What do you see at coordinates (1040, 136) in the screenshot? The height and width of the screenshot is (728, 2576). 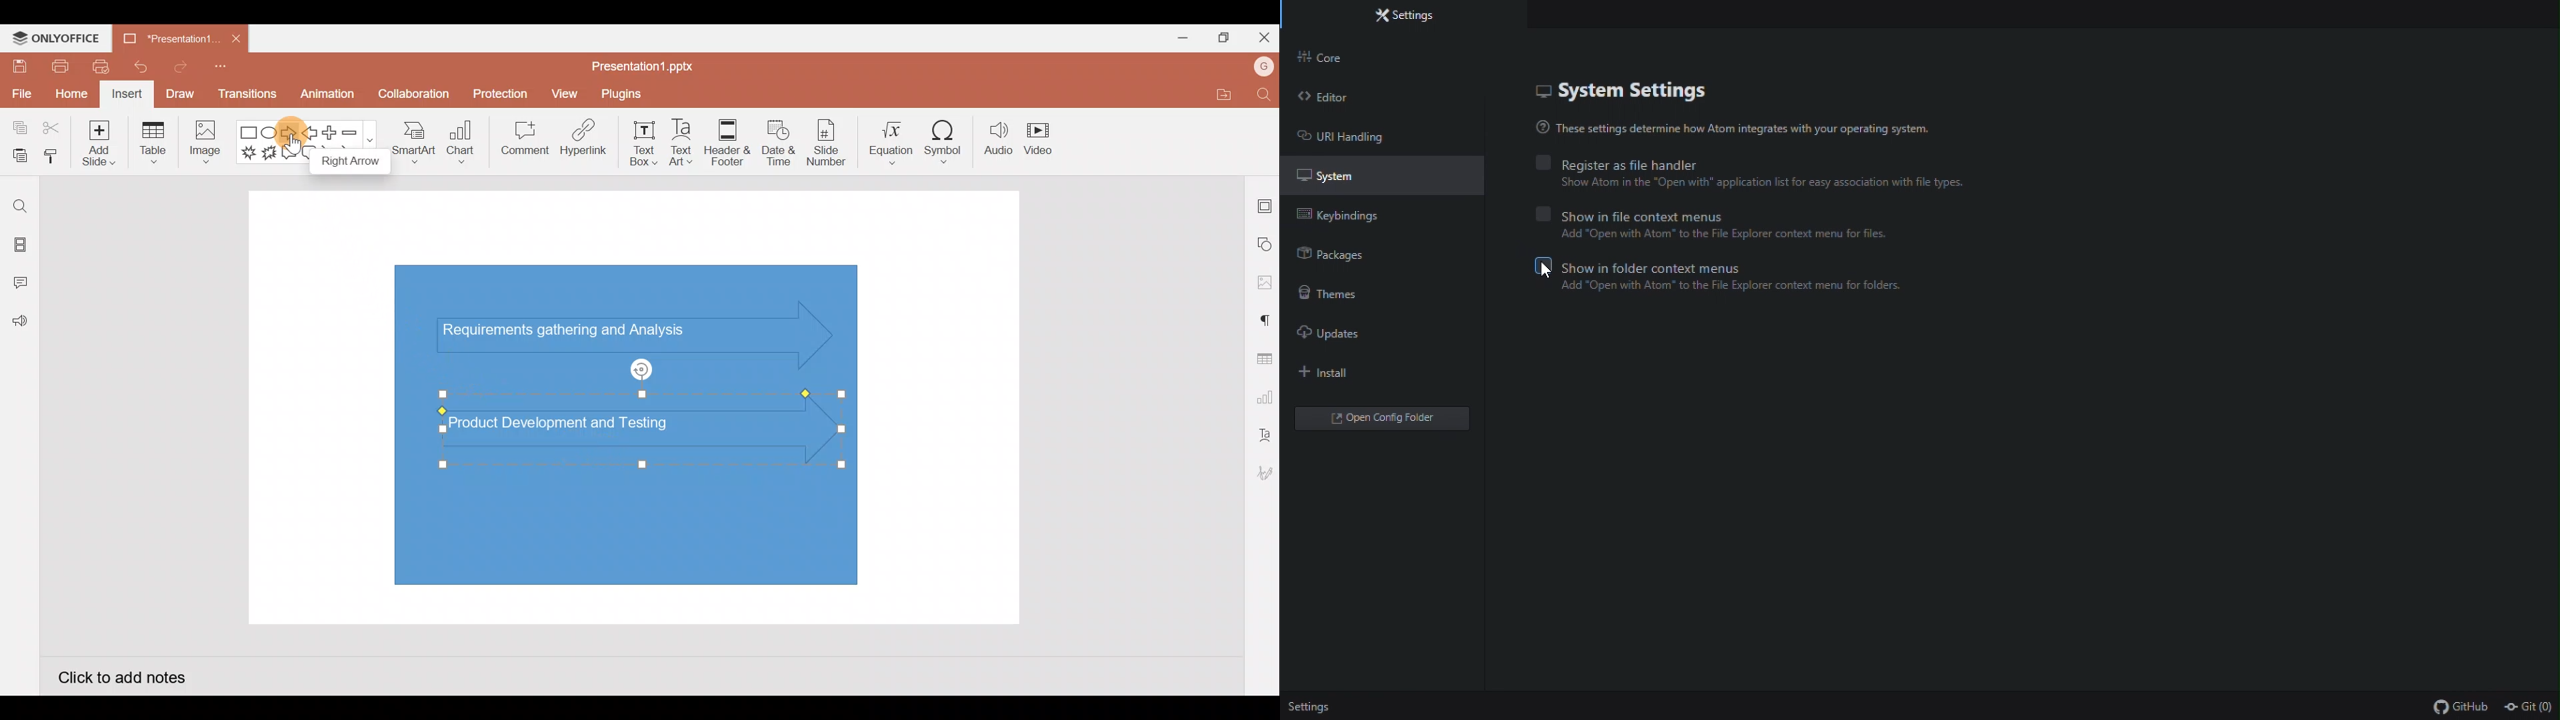 I see `Video` at bounding box center [1040, 136].